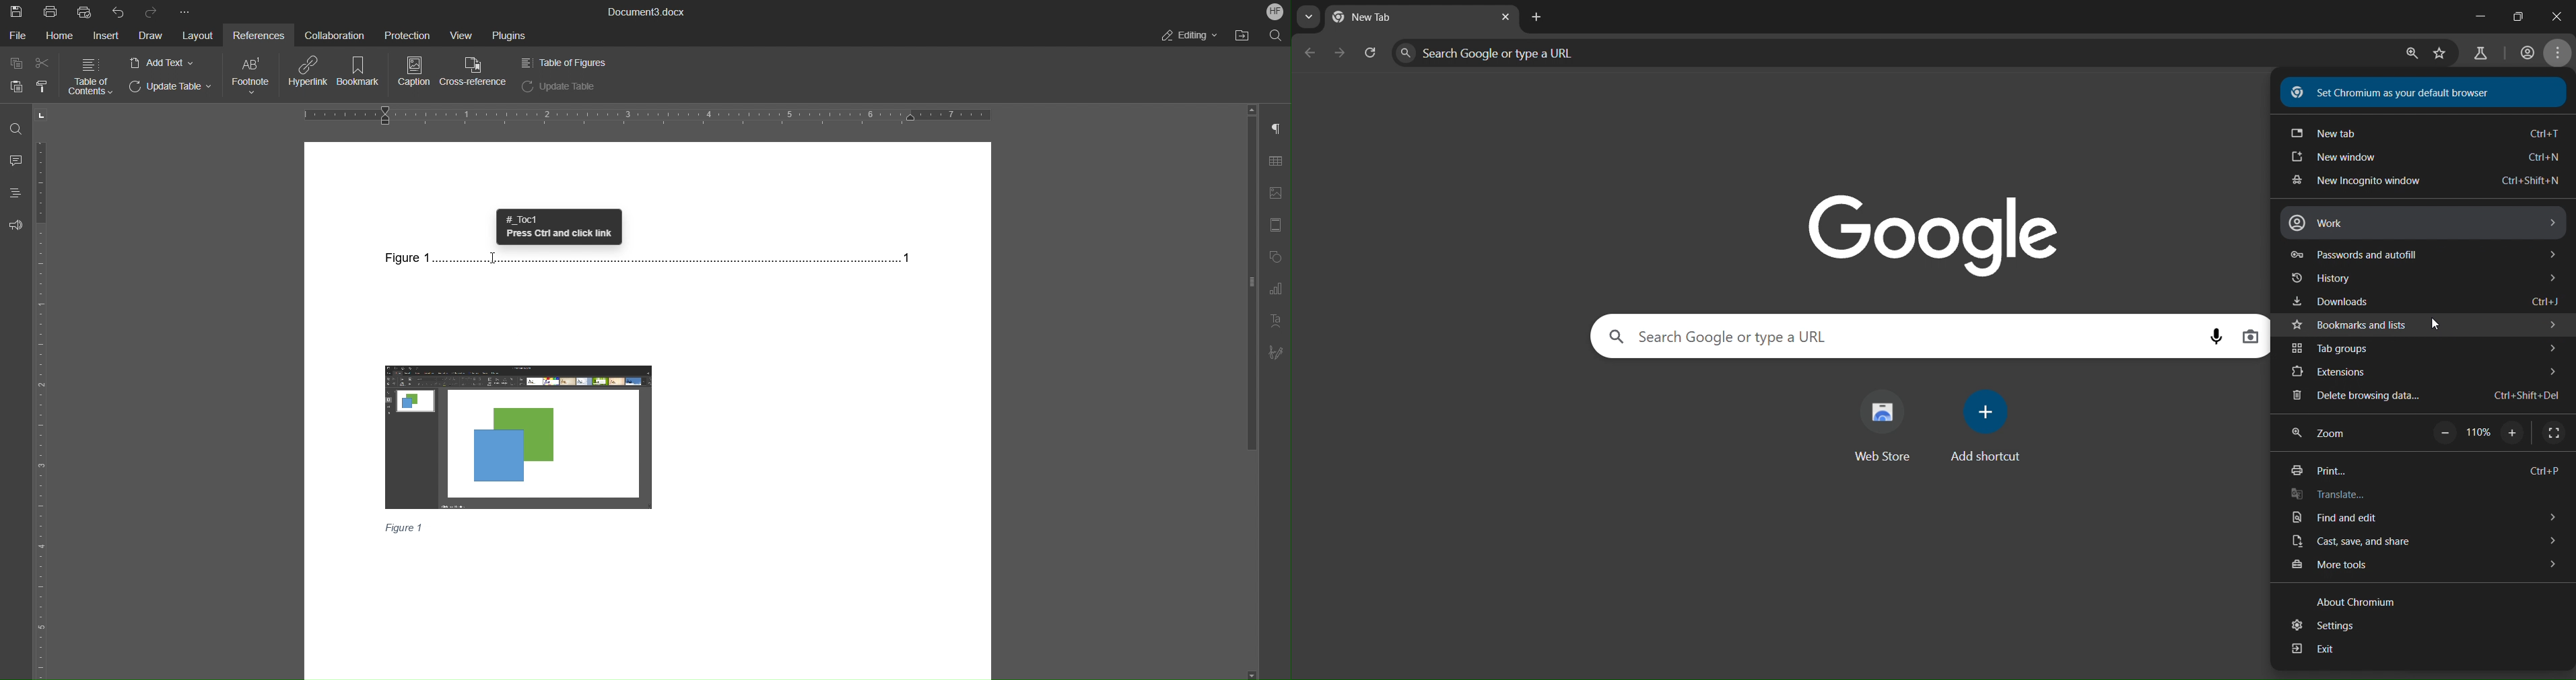 The width and height of the screenshot is (2576, 700). I want to click on Feedback and Support, so click(15, 226).